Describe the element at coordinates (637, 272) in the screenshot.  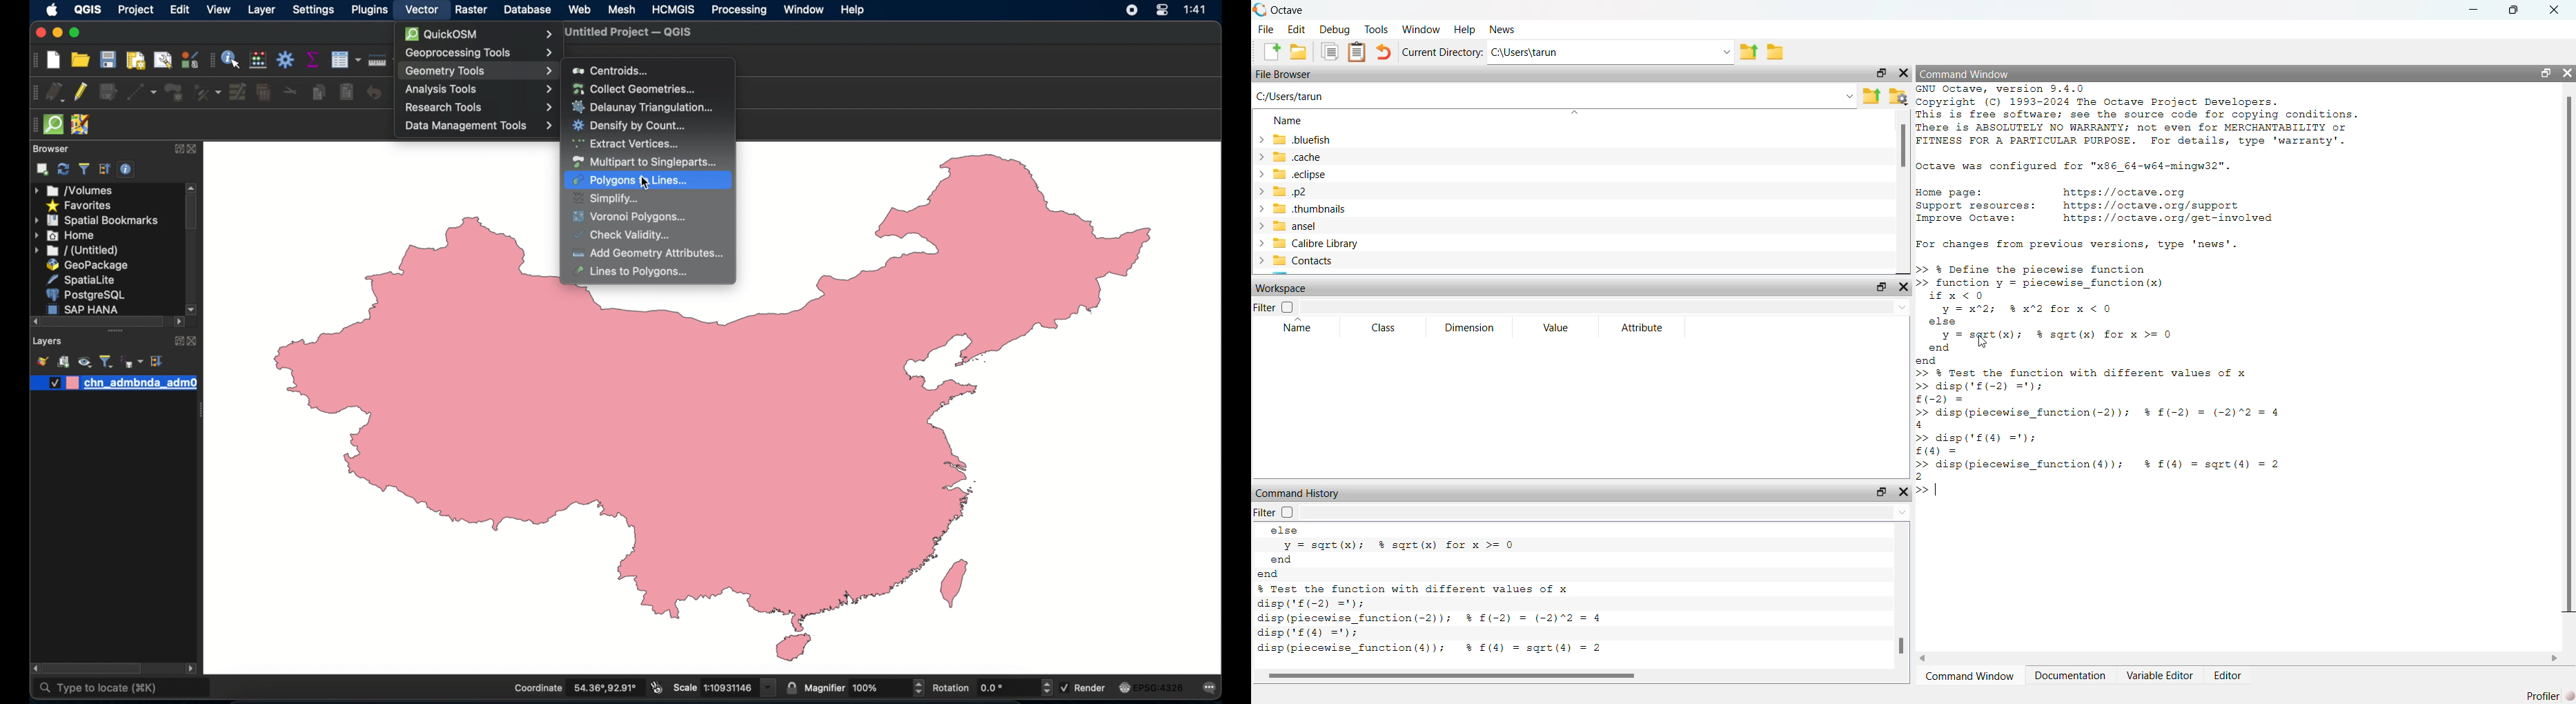
I see `lines to polygons` at that location.